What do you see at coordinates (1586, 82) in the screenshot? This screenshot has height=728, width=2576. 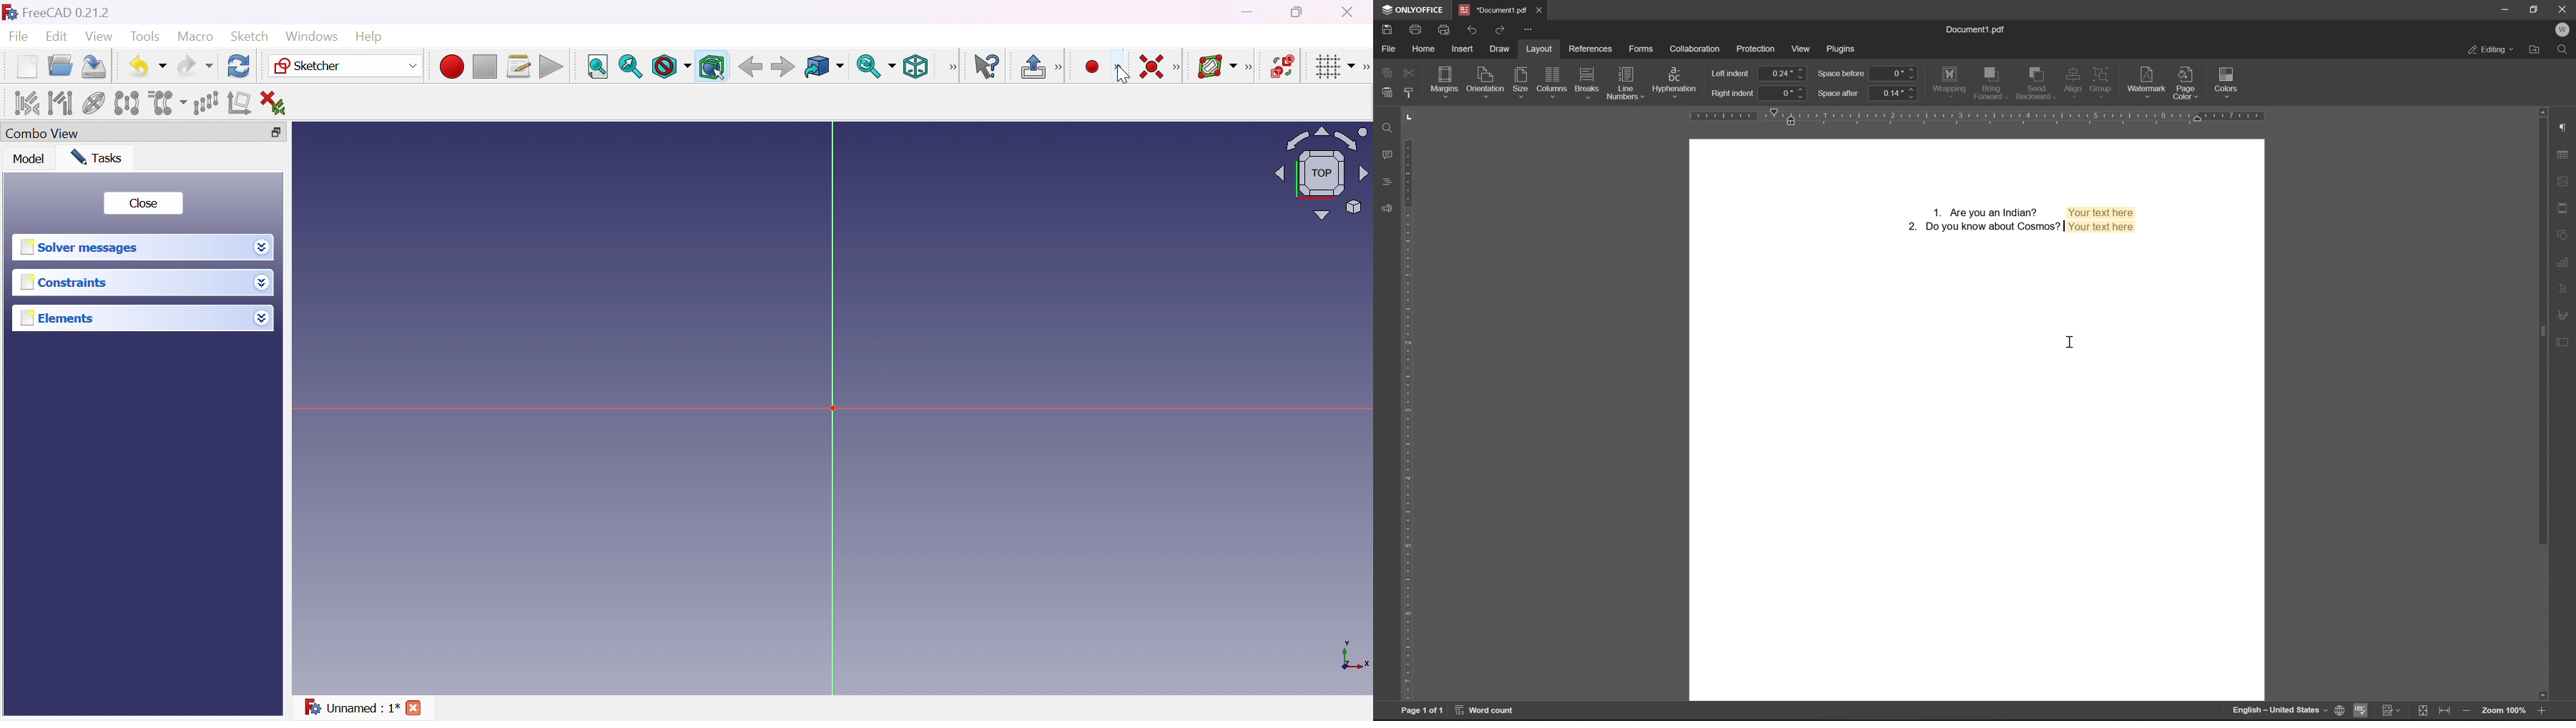 I see `breaks` at bounding box center [1586, 82].